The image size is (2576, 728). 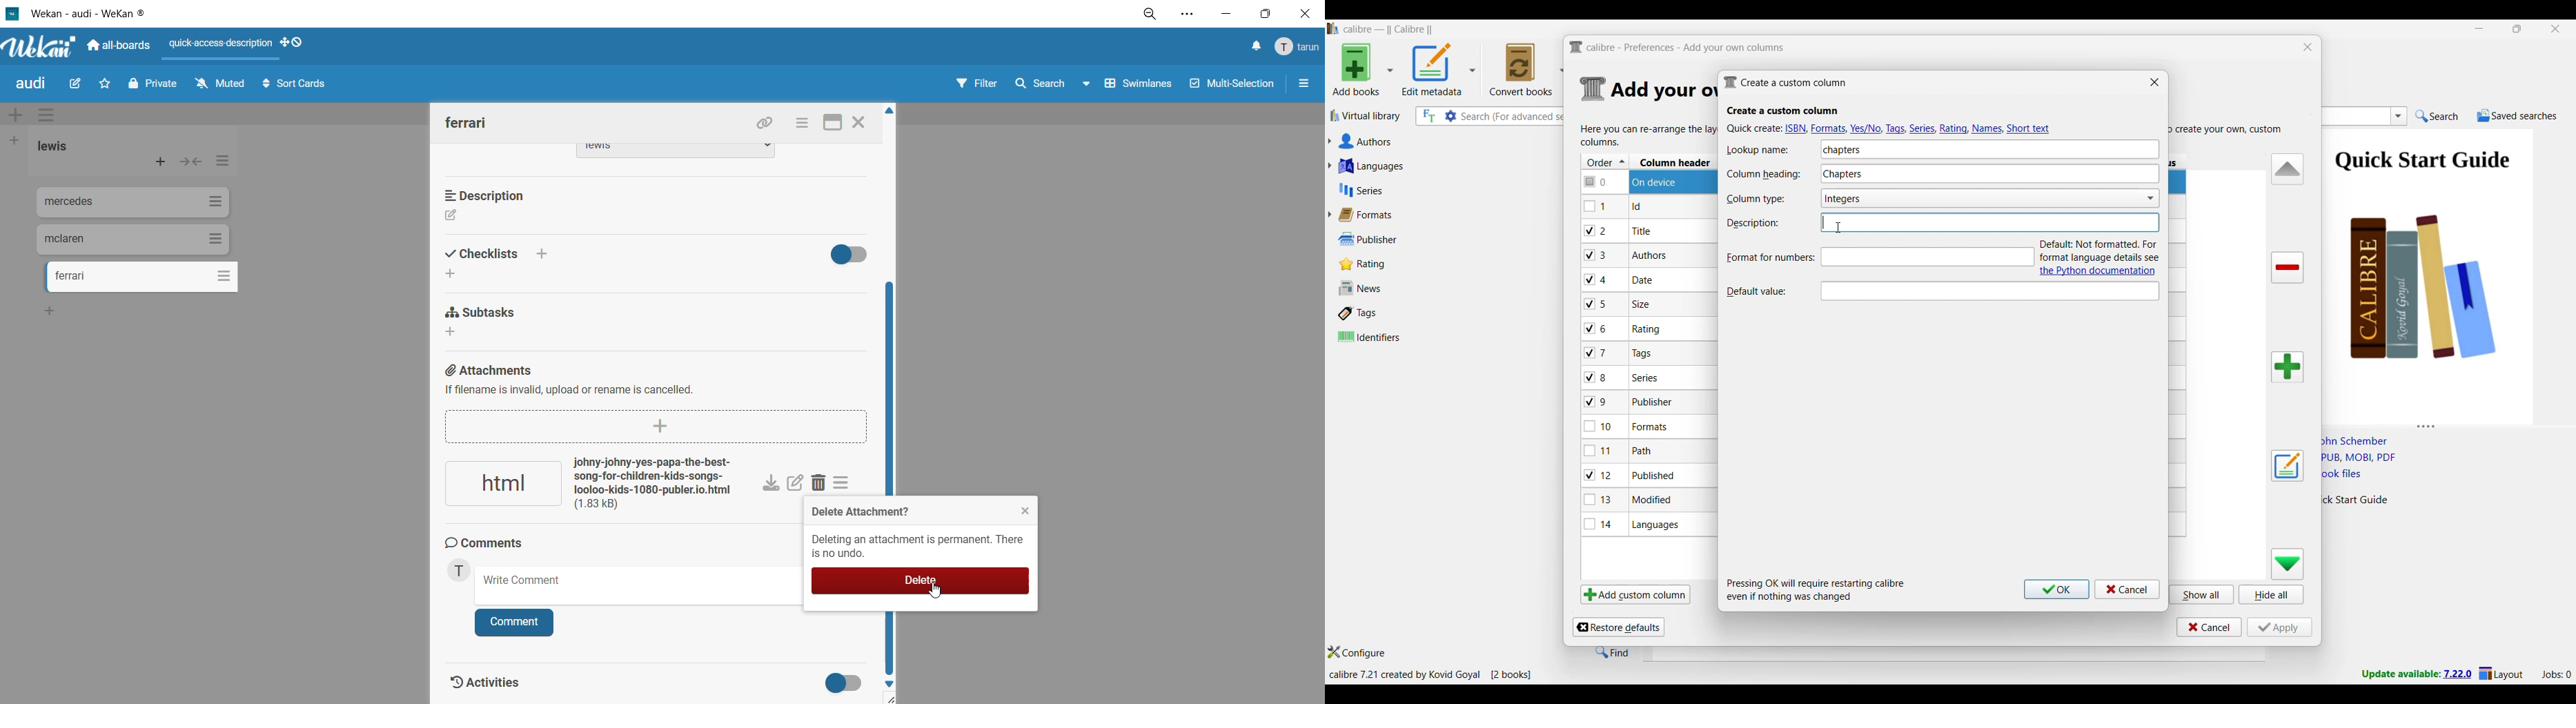 What do you see at coordinates (118, 46) in the screenshot?
I see `all boards` at bounding box center [118, 46].